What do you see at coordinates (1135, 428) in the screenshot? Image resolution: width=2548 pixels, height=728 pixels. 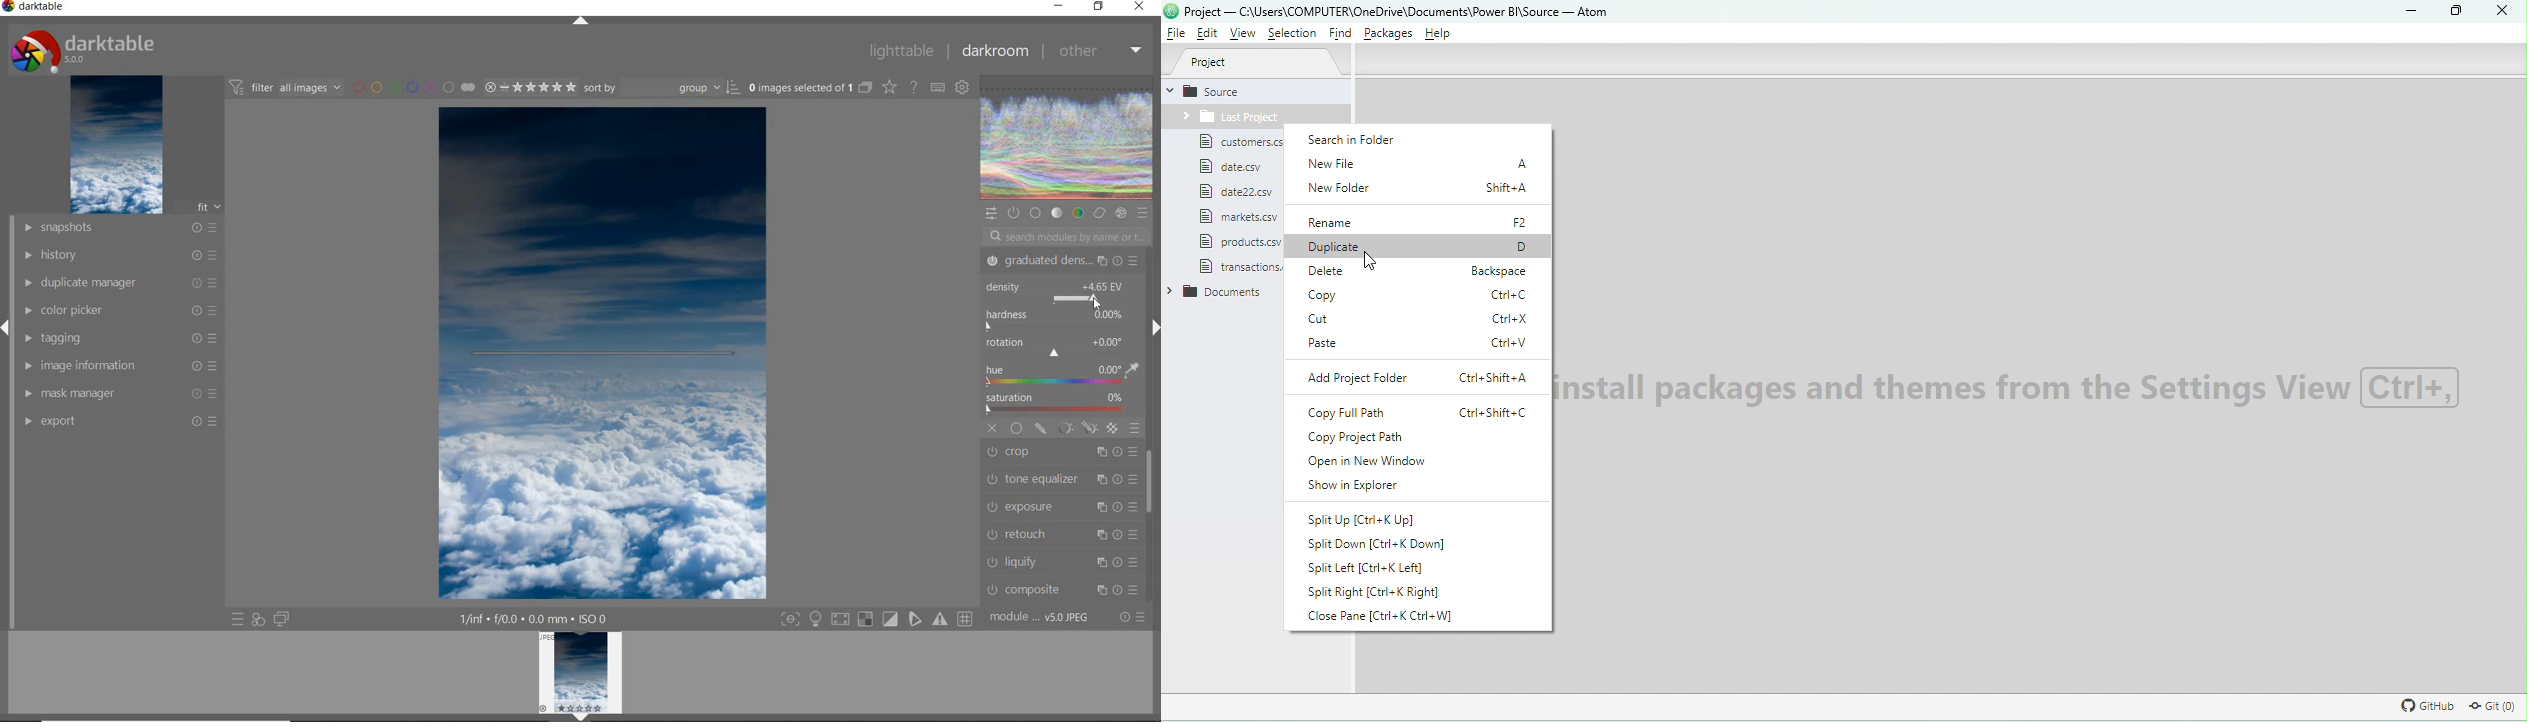 I see `BLENDING OPTIONS` at bounding box center [1135, 428].